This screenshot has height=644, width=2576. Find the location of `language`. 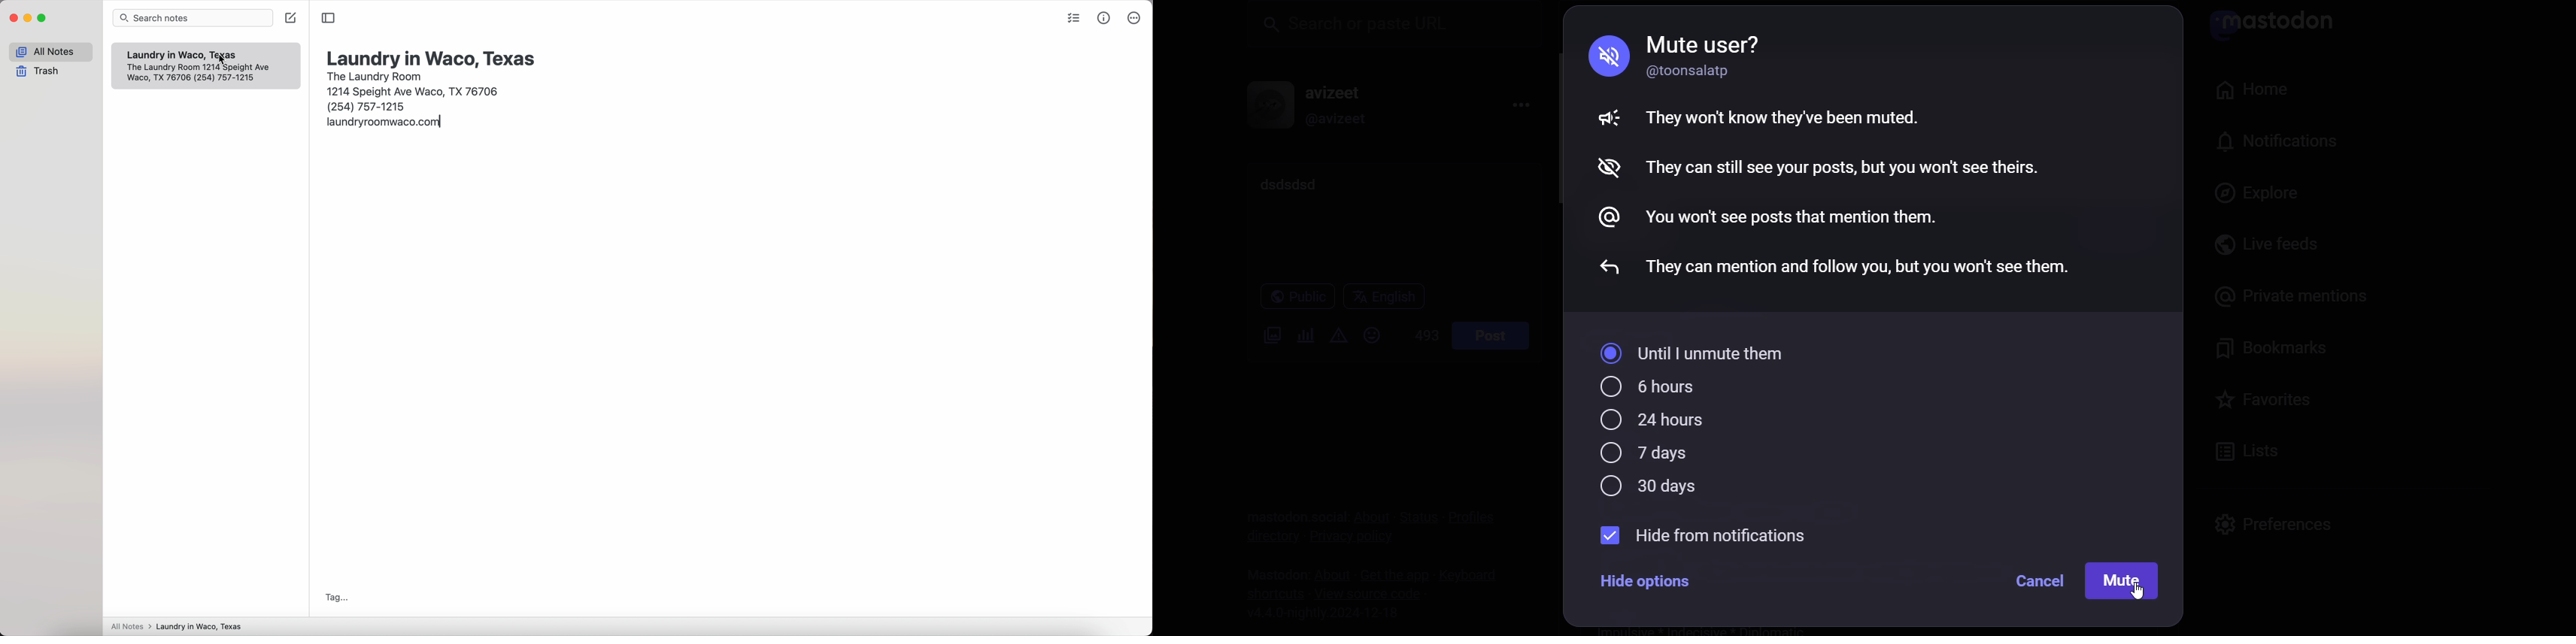

language is located at coordinates (1382, 298).